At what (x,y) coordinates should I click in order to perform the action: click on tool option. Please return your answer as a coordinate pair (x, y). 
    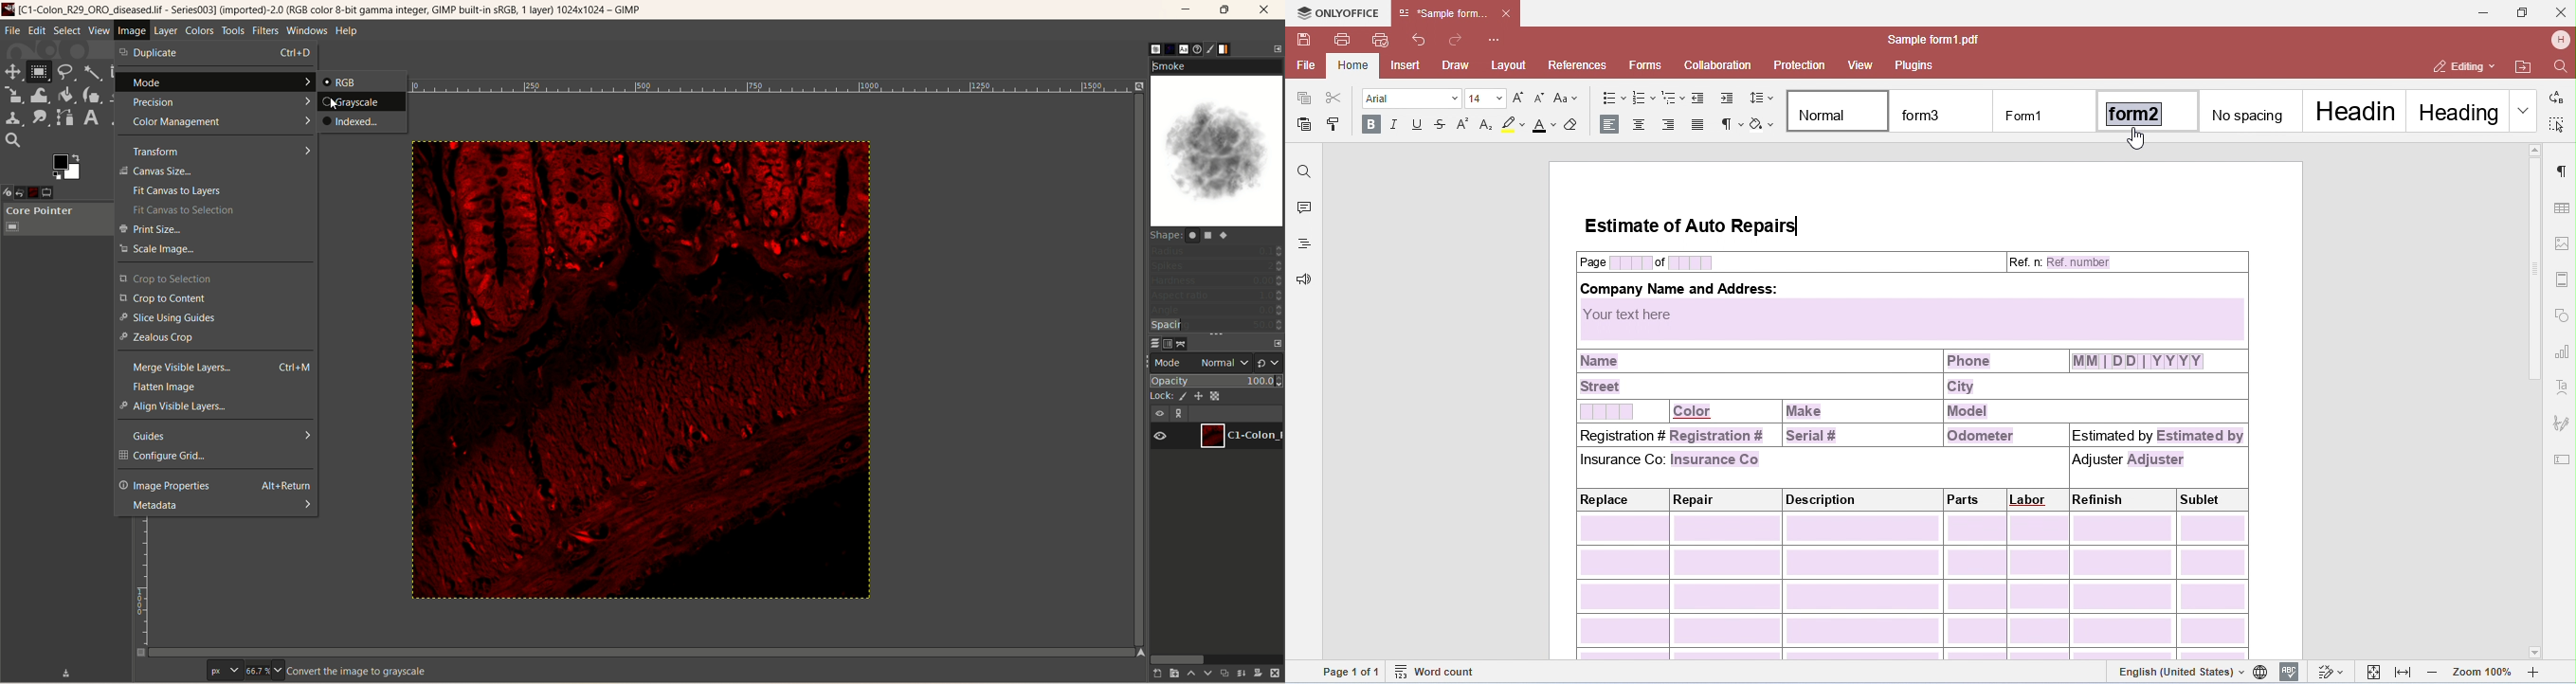
    Looking at the image, I should click on (48, 192).